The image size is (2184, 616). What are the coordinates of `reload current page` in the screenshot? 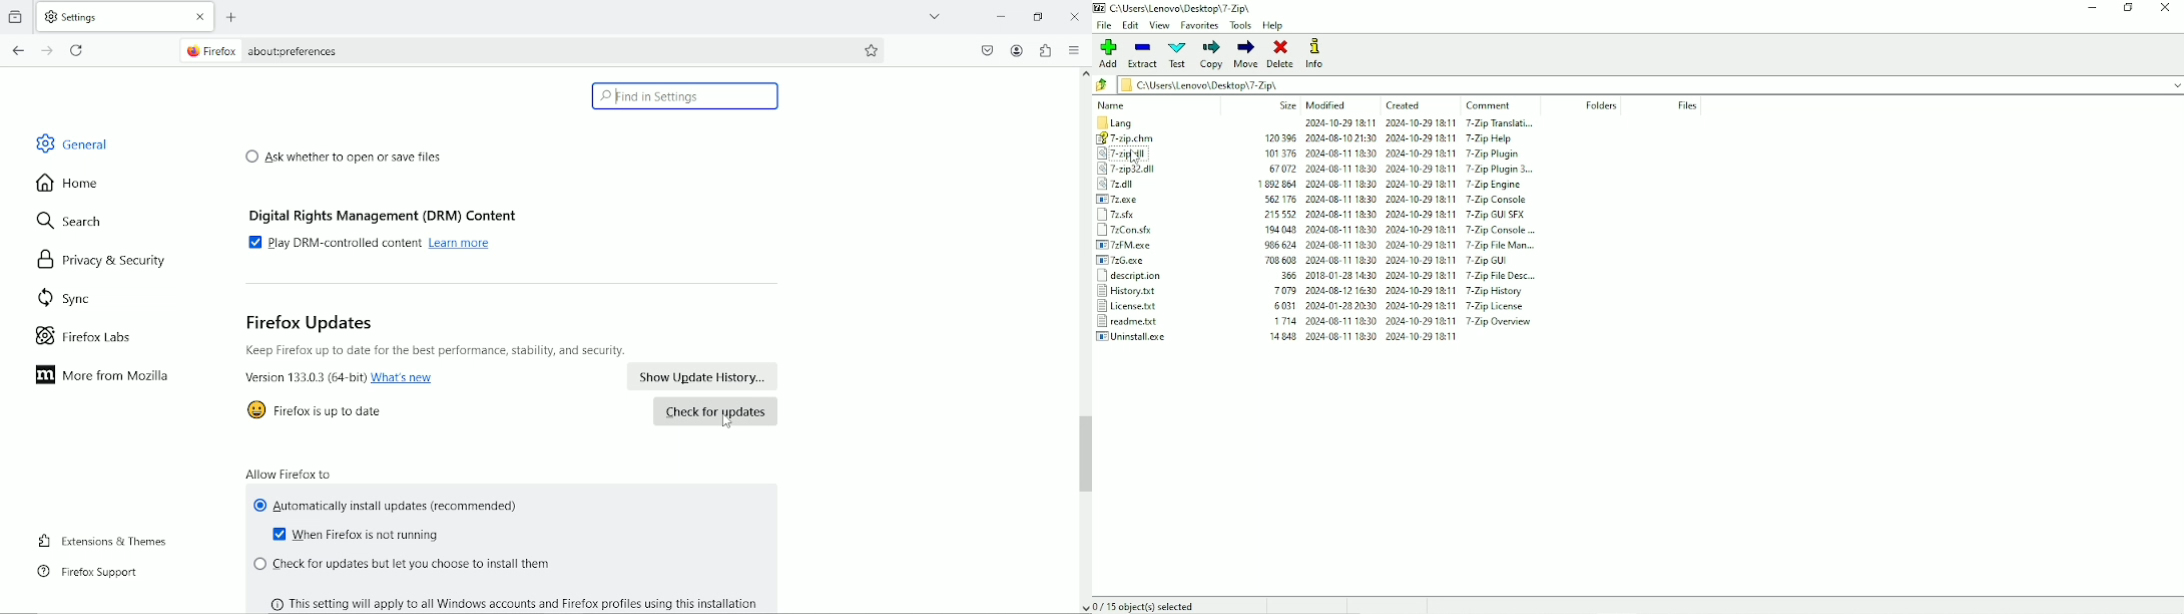 It's located at (77, 49).